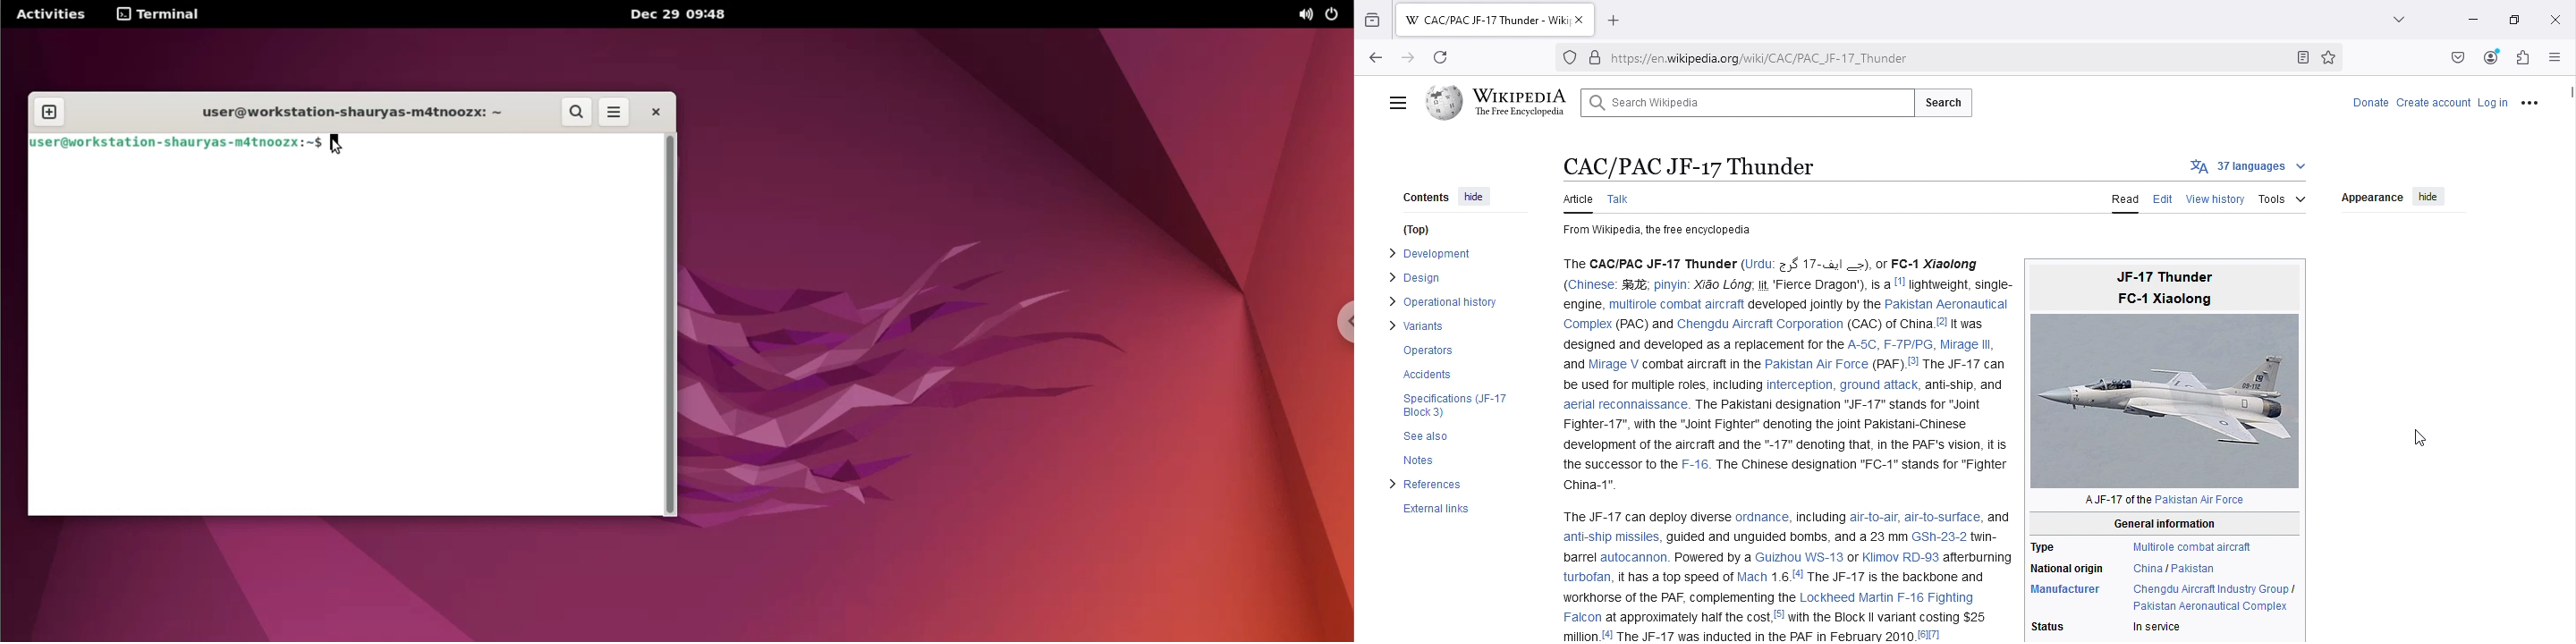 The height and width of the screenshot is (644, 2576). Describe the element at coordinates (2472, 20) in the screenshot. I see `Minimize` at that location.